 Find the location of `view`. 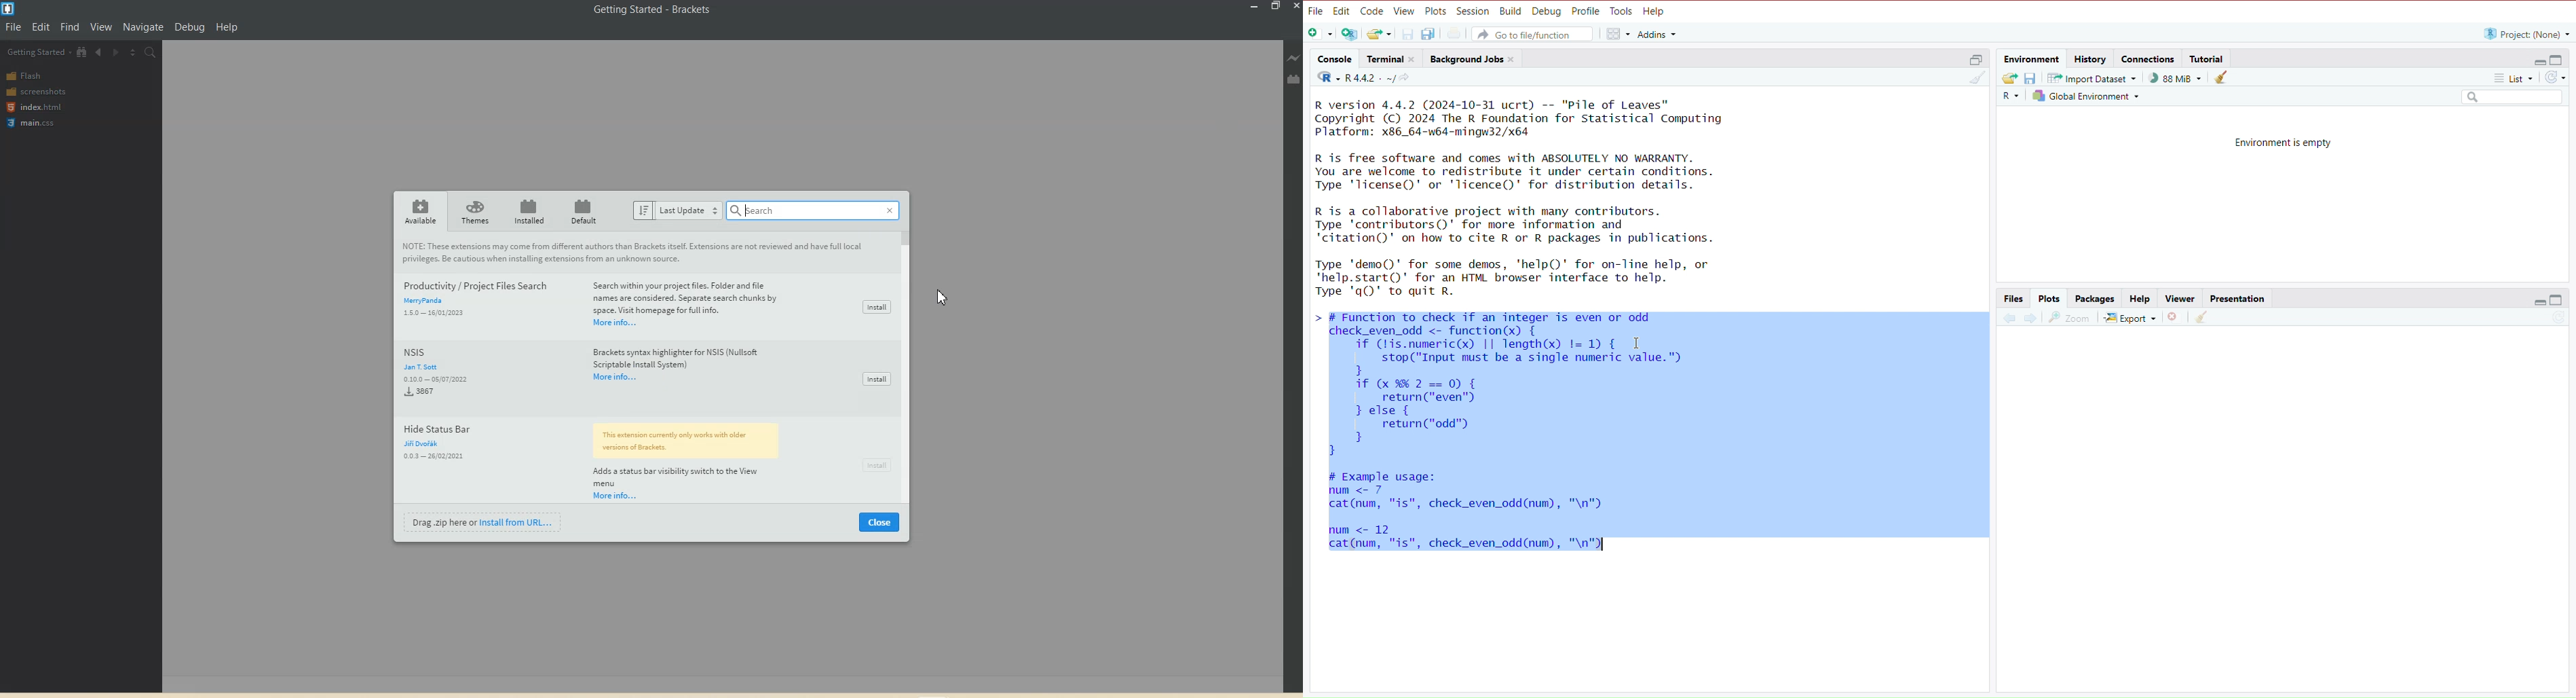

view is located at coordinates (1404, 12).